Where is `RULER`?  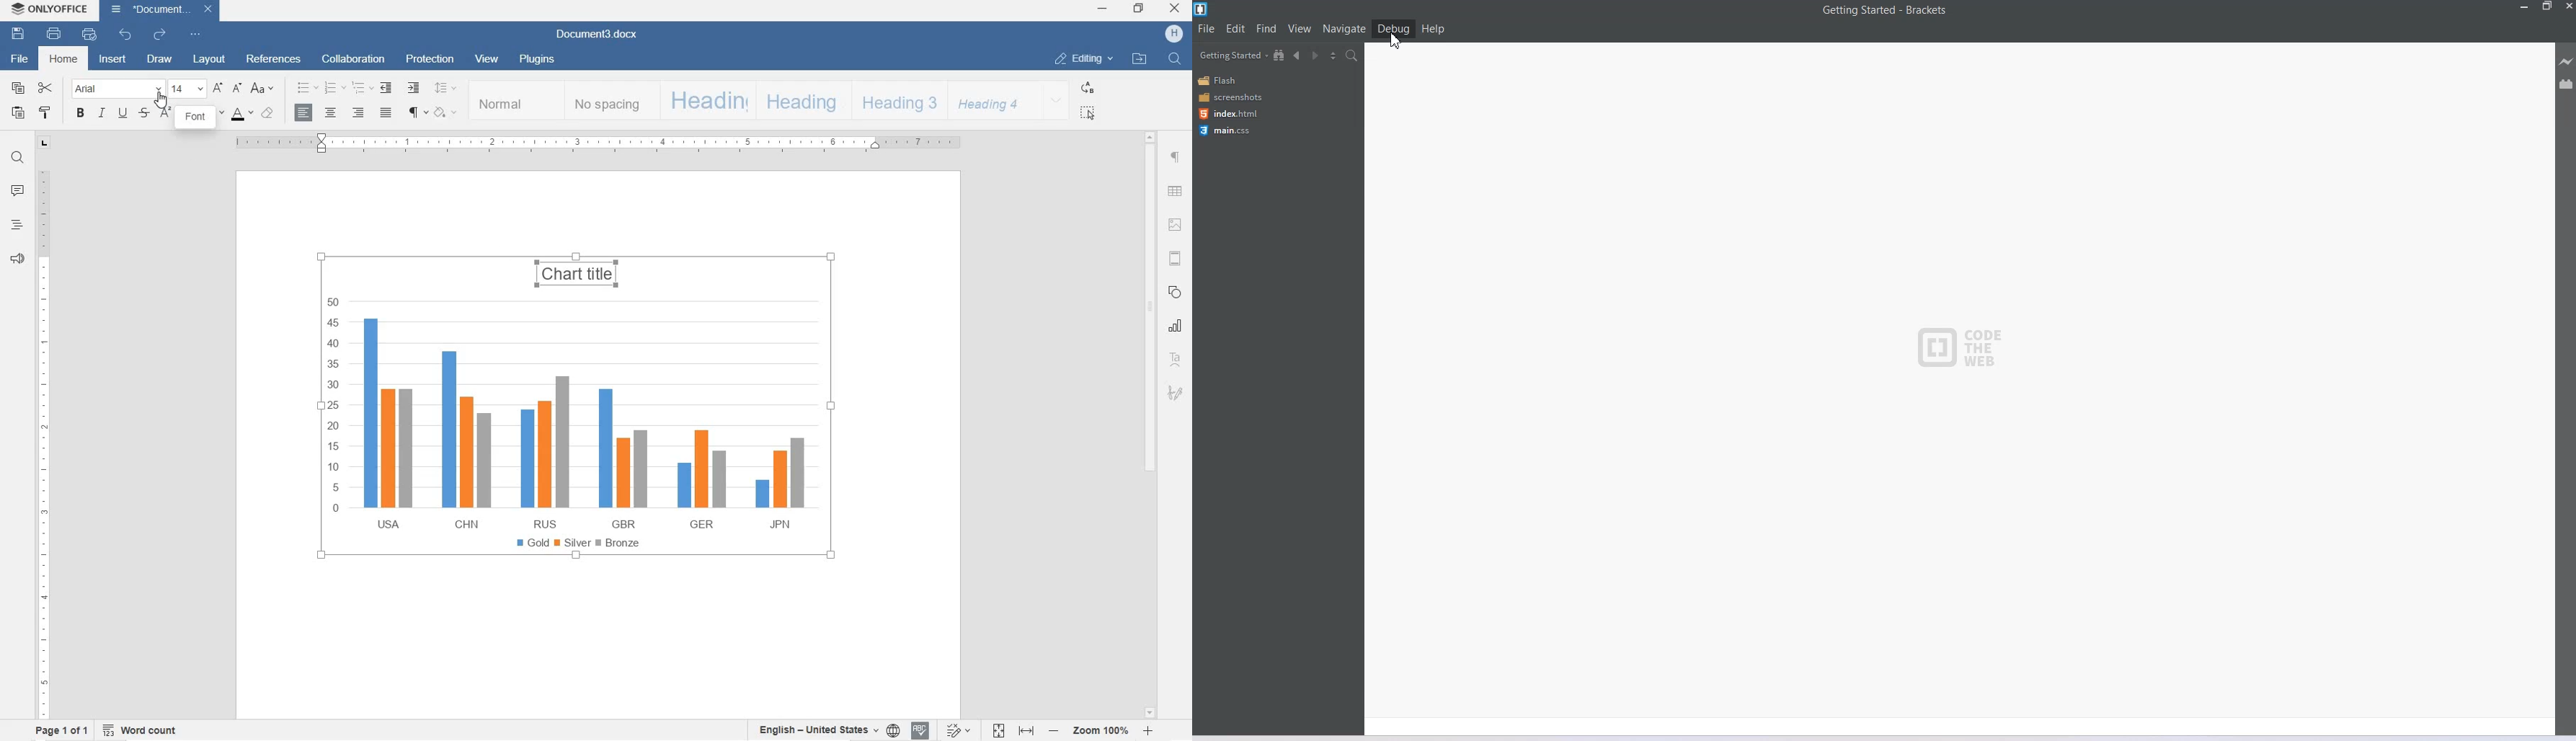
RULER is located at coordinates (591, 144).